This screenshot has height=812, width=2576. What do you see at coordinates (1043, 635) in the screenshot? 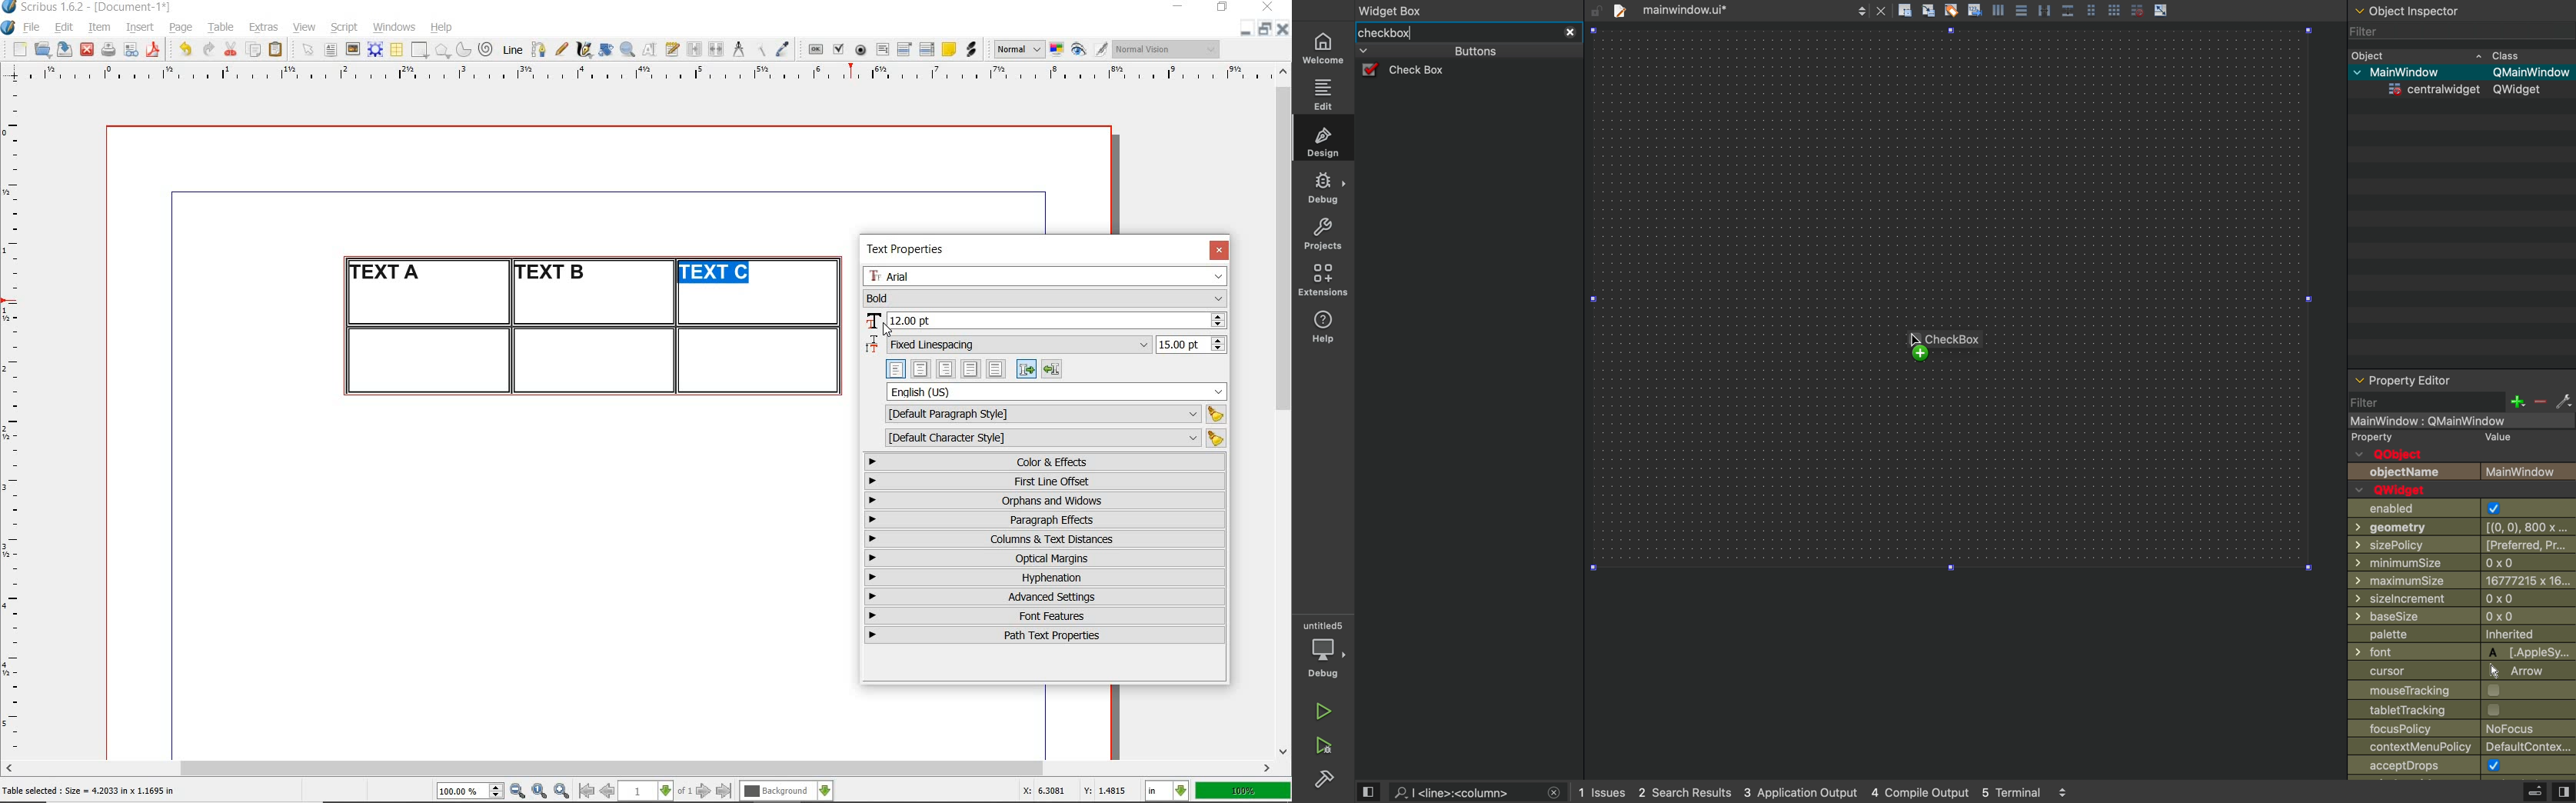
I see `path text properties` at bounding box center [1043, 635].